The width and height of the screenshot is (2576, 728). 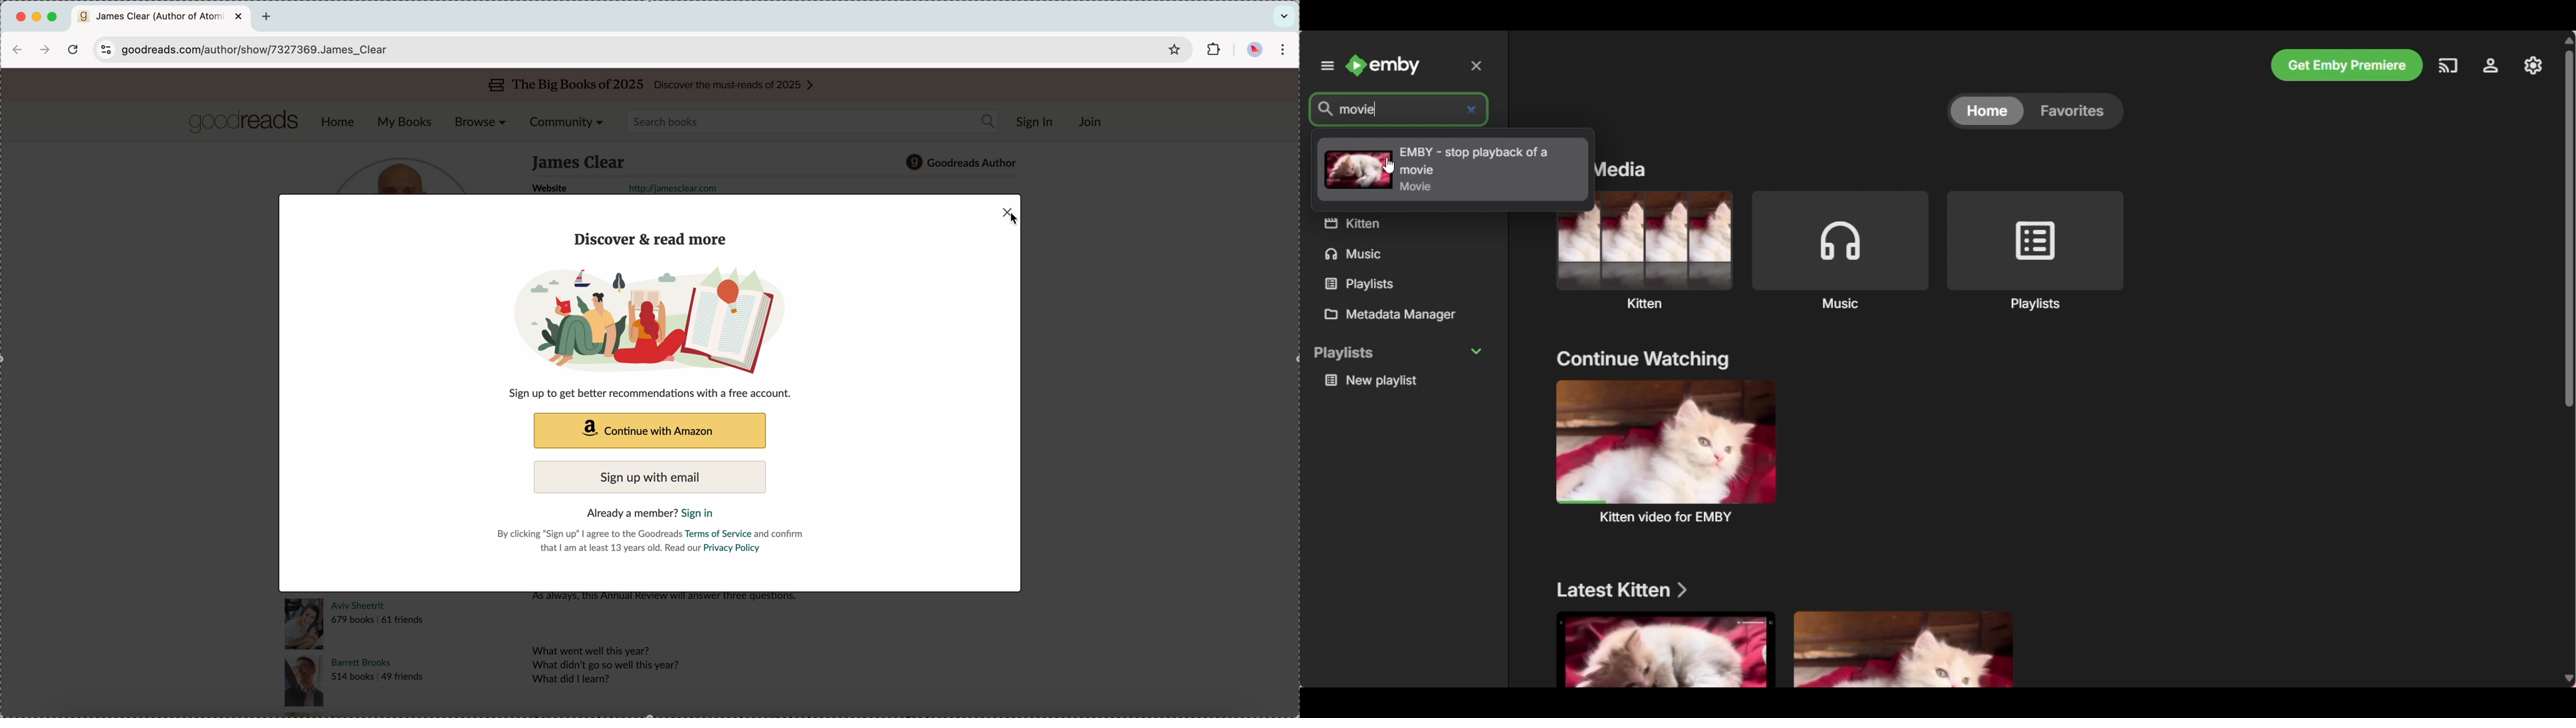 I want to click on kitten video for EMBY, so click(x=1667, y=450).